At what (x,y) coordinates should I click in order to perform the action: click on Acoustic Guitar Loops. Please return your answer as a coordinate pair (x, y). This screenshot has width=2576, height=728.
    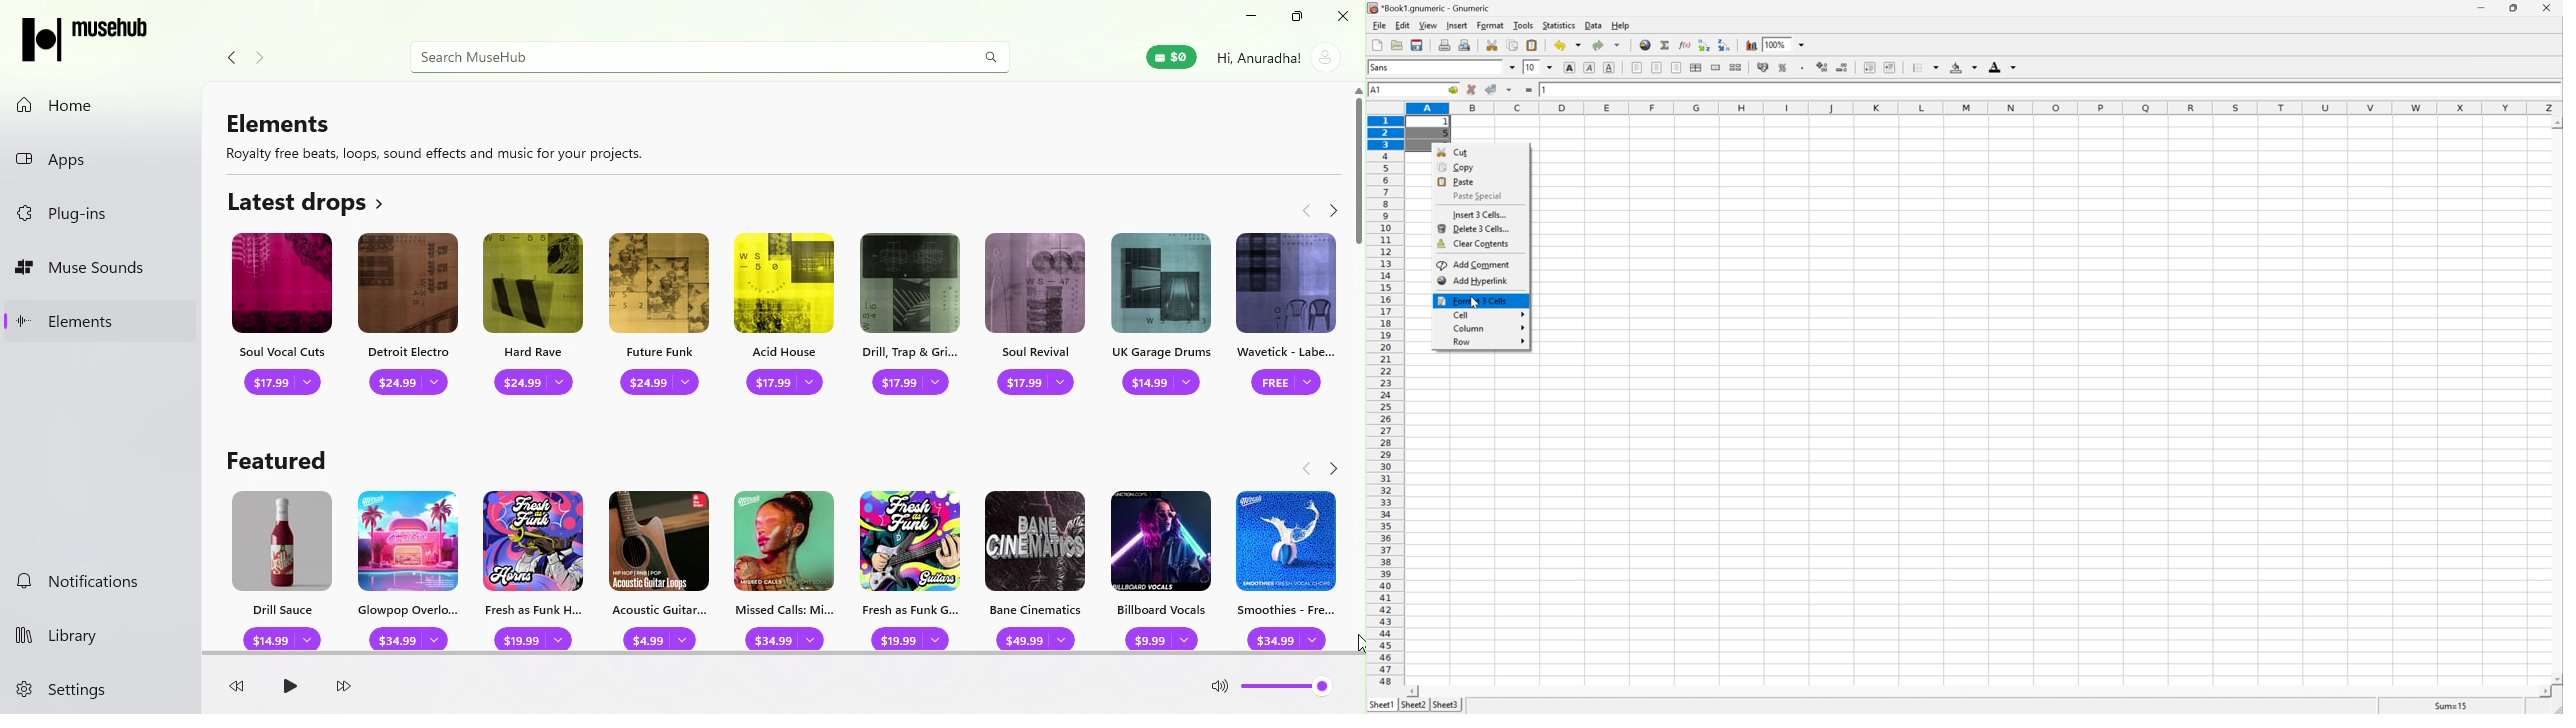
    Looking at the image, I should click on (656, 569).